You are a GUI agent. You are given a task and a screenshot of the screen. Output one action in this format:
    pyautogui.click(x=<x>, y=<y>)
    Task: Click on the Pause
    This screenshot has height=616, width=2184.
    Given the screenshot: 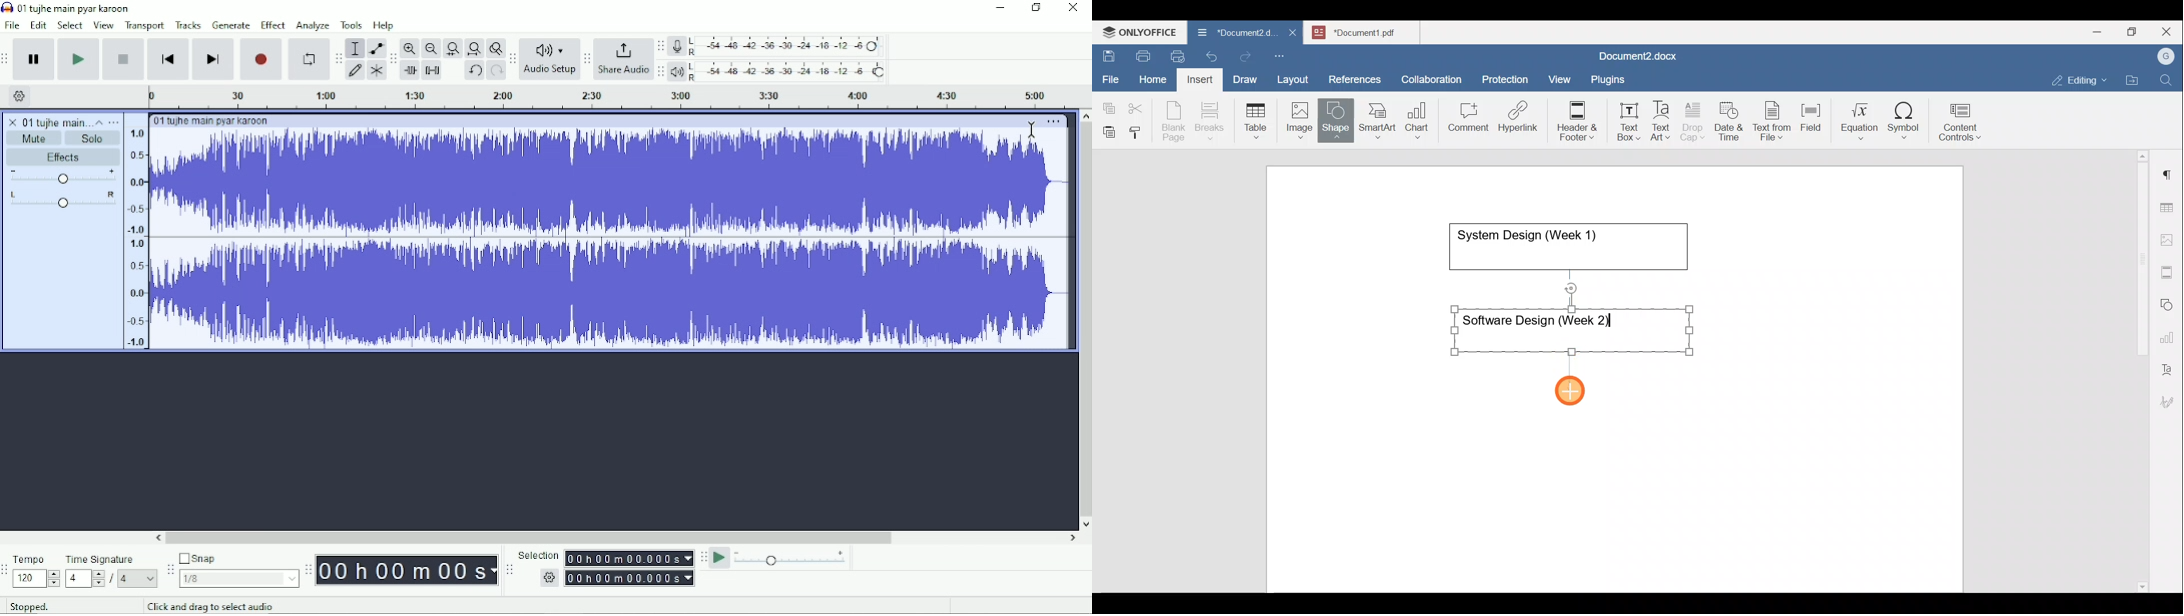 What is the action you would take?
    pyautogui.click(x=34, y=59)
    